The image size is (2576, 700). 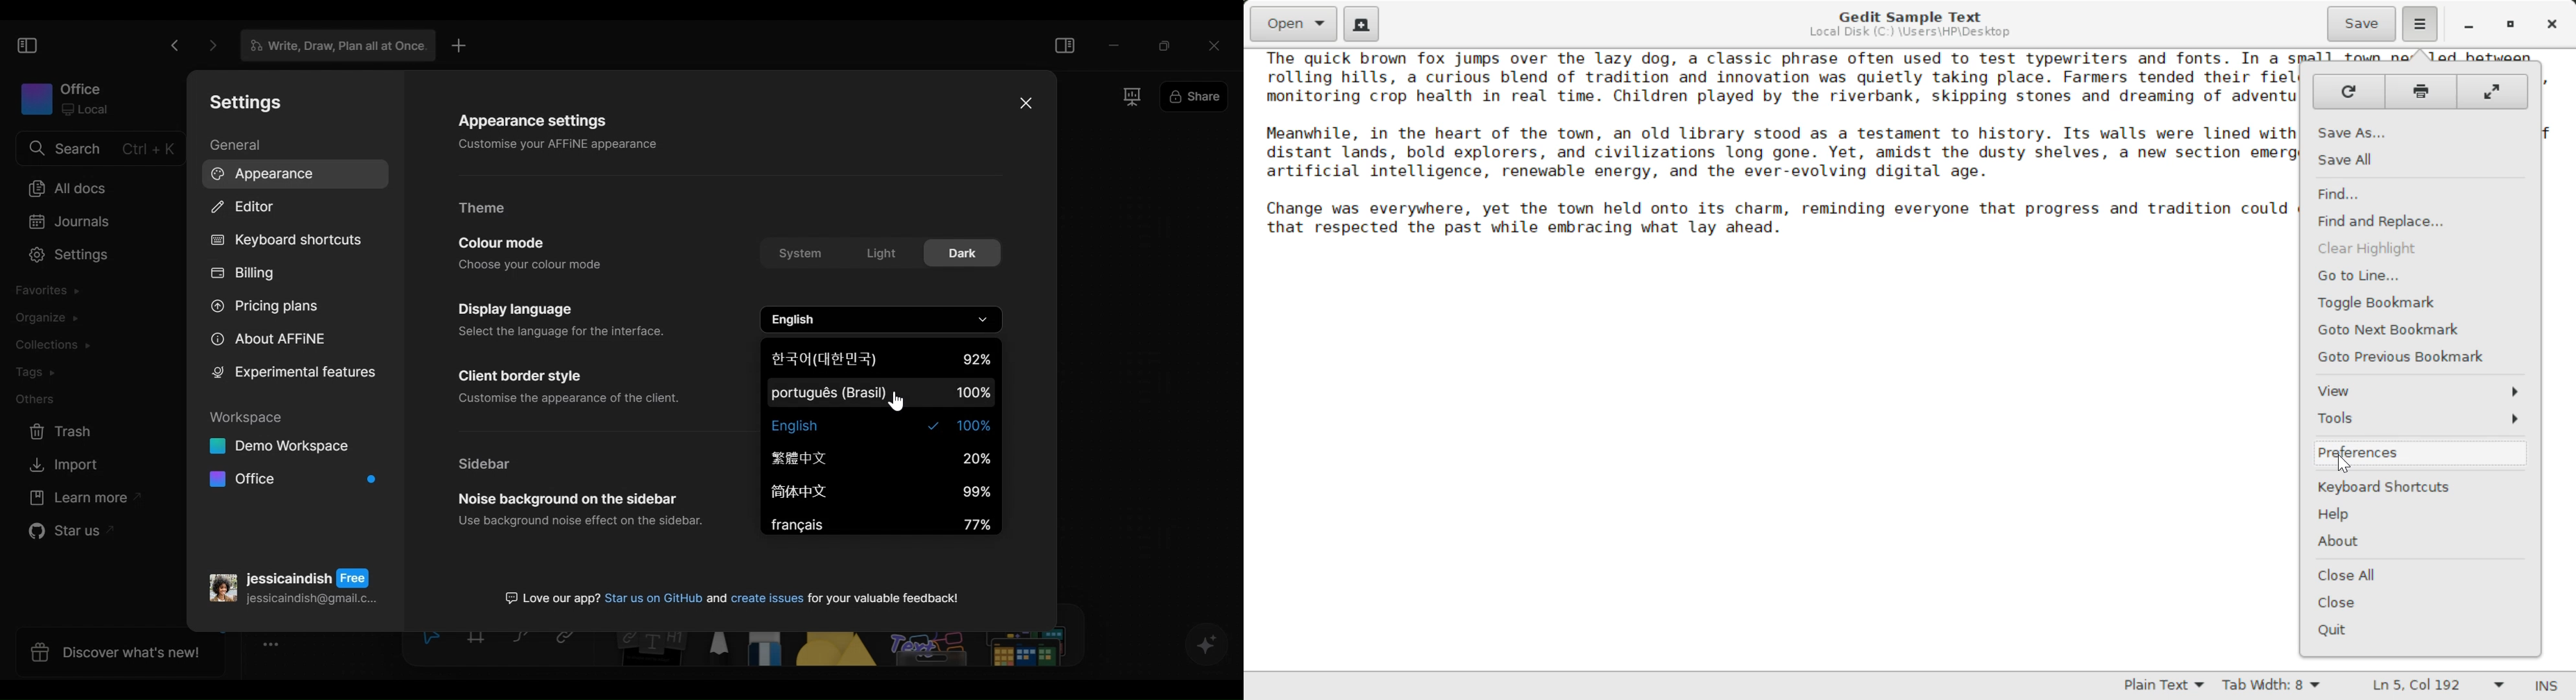 What do you see at coordinates (2401, 487) in the screenshot?
I see `Keyboard shortcuts` at bounding box center [2401, 487].